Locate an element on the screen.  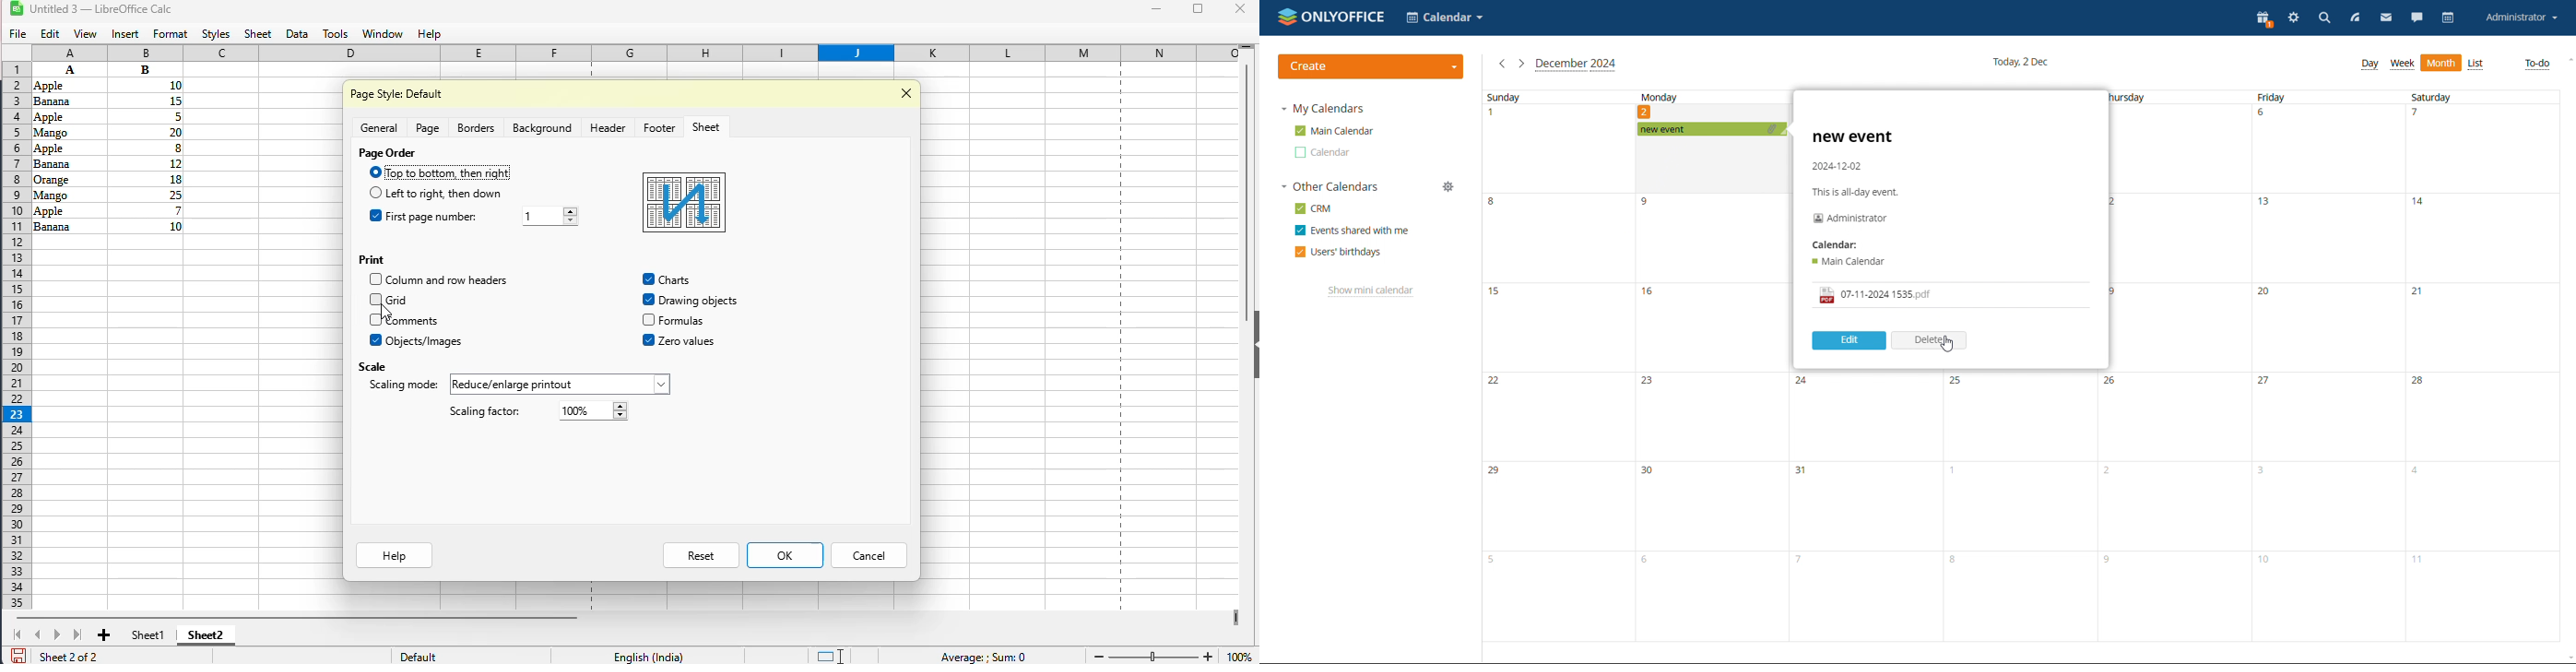
chat is located at coordinates (2417, 18).